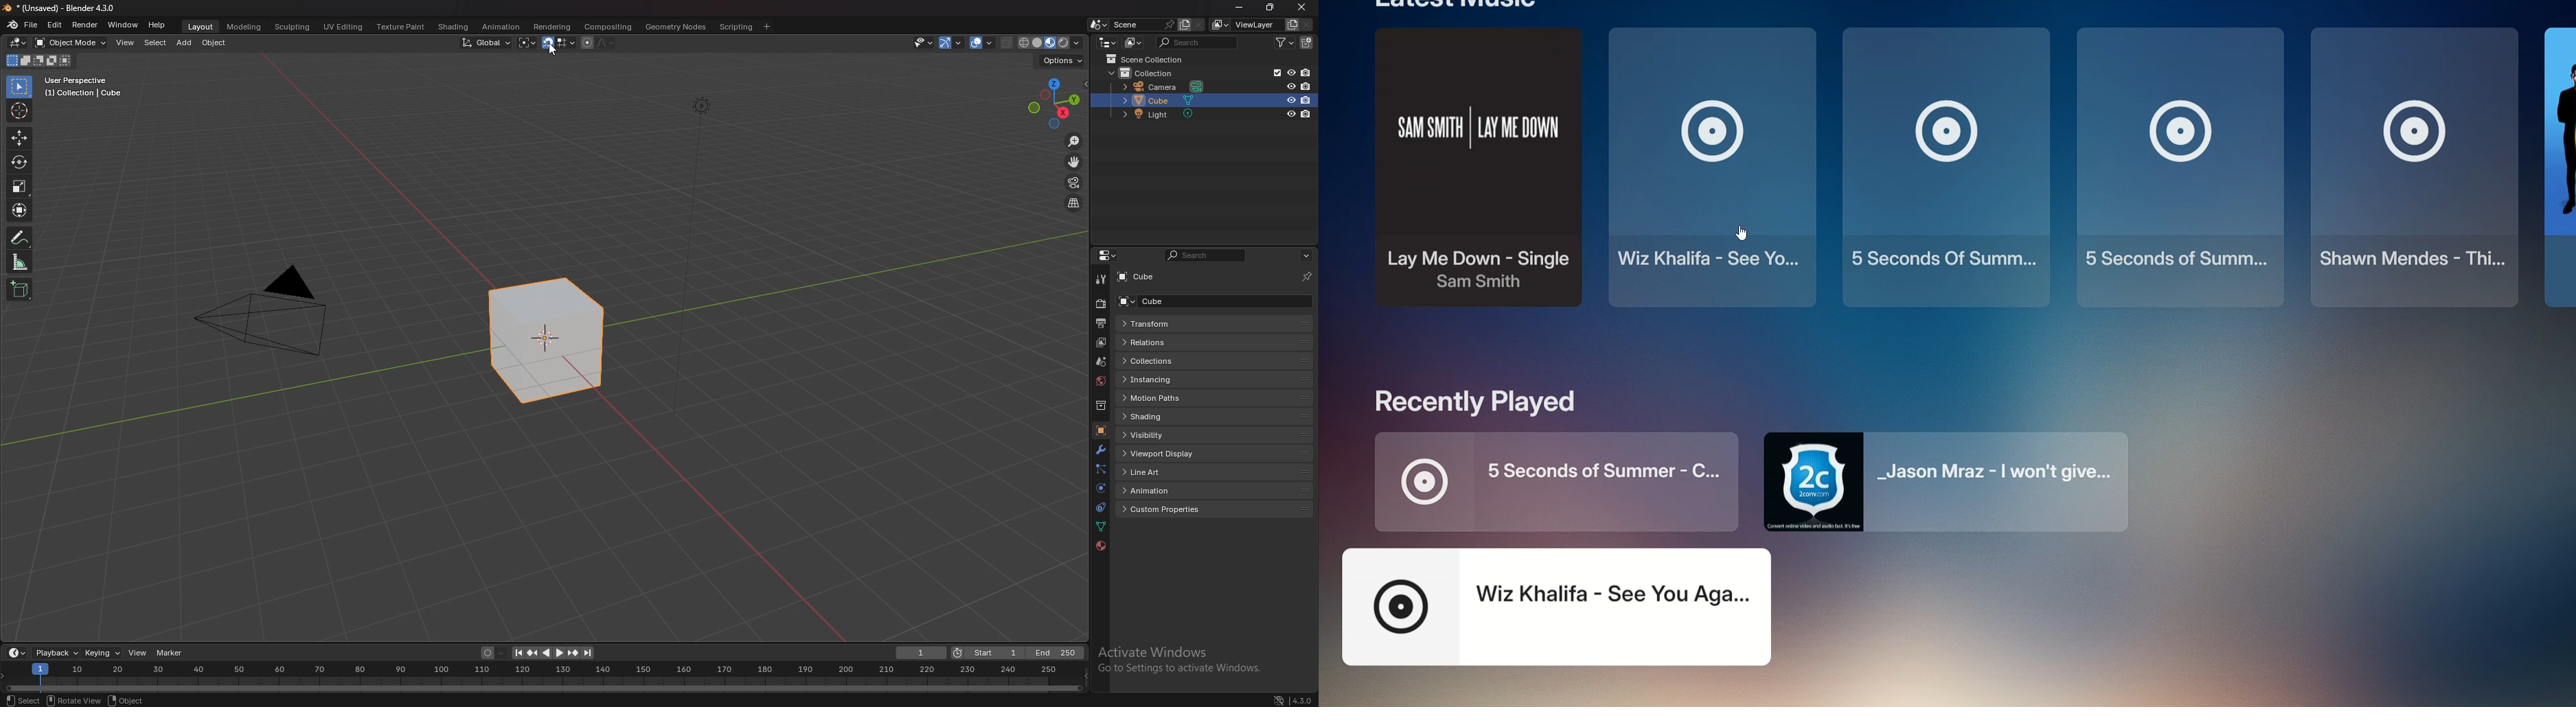 The height and width of the screenshot is (728, 2576). I want to click on relations, so click(1158, 343).